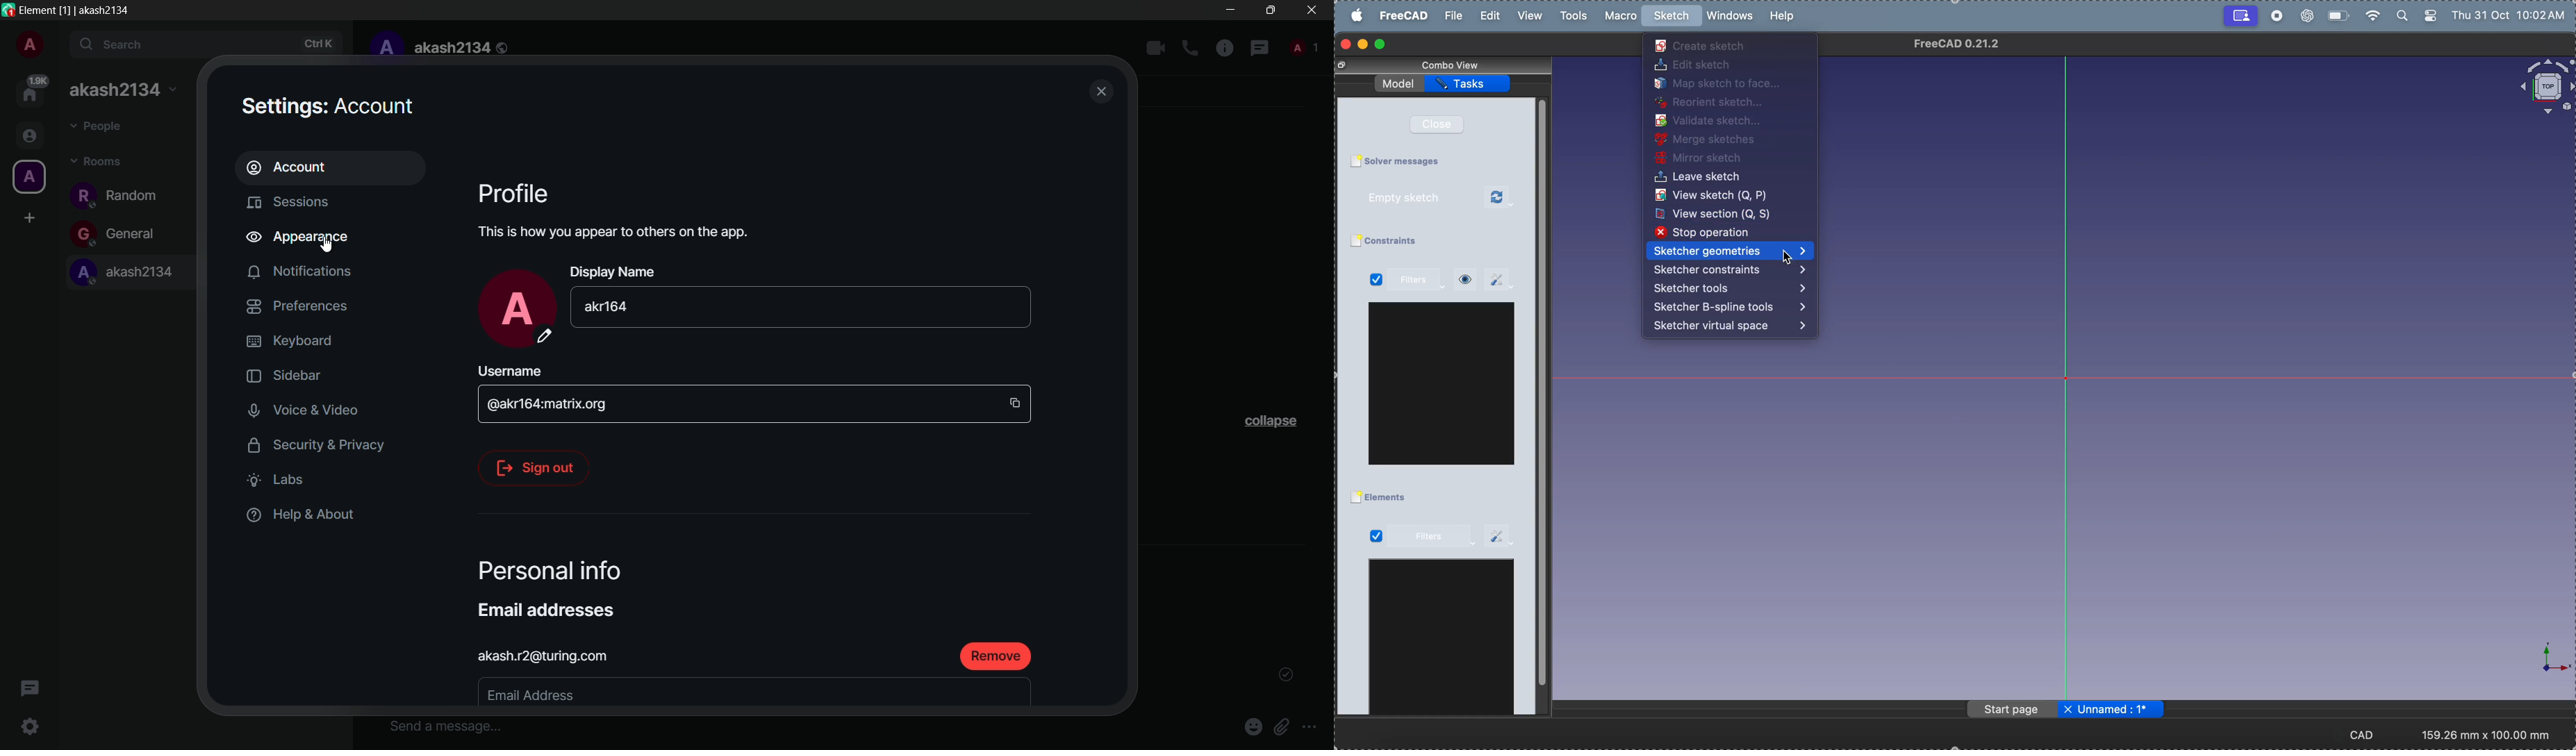 The width and height of the screenshot is (2576, 756). I want to click on cursor, so click(327, 247).